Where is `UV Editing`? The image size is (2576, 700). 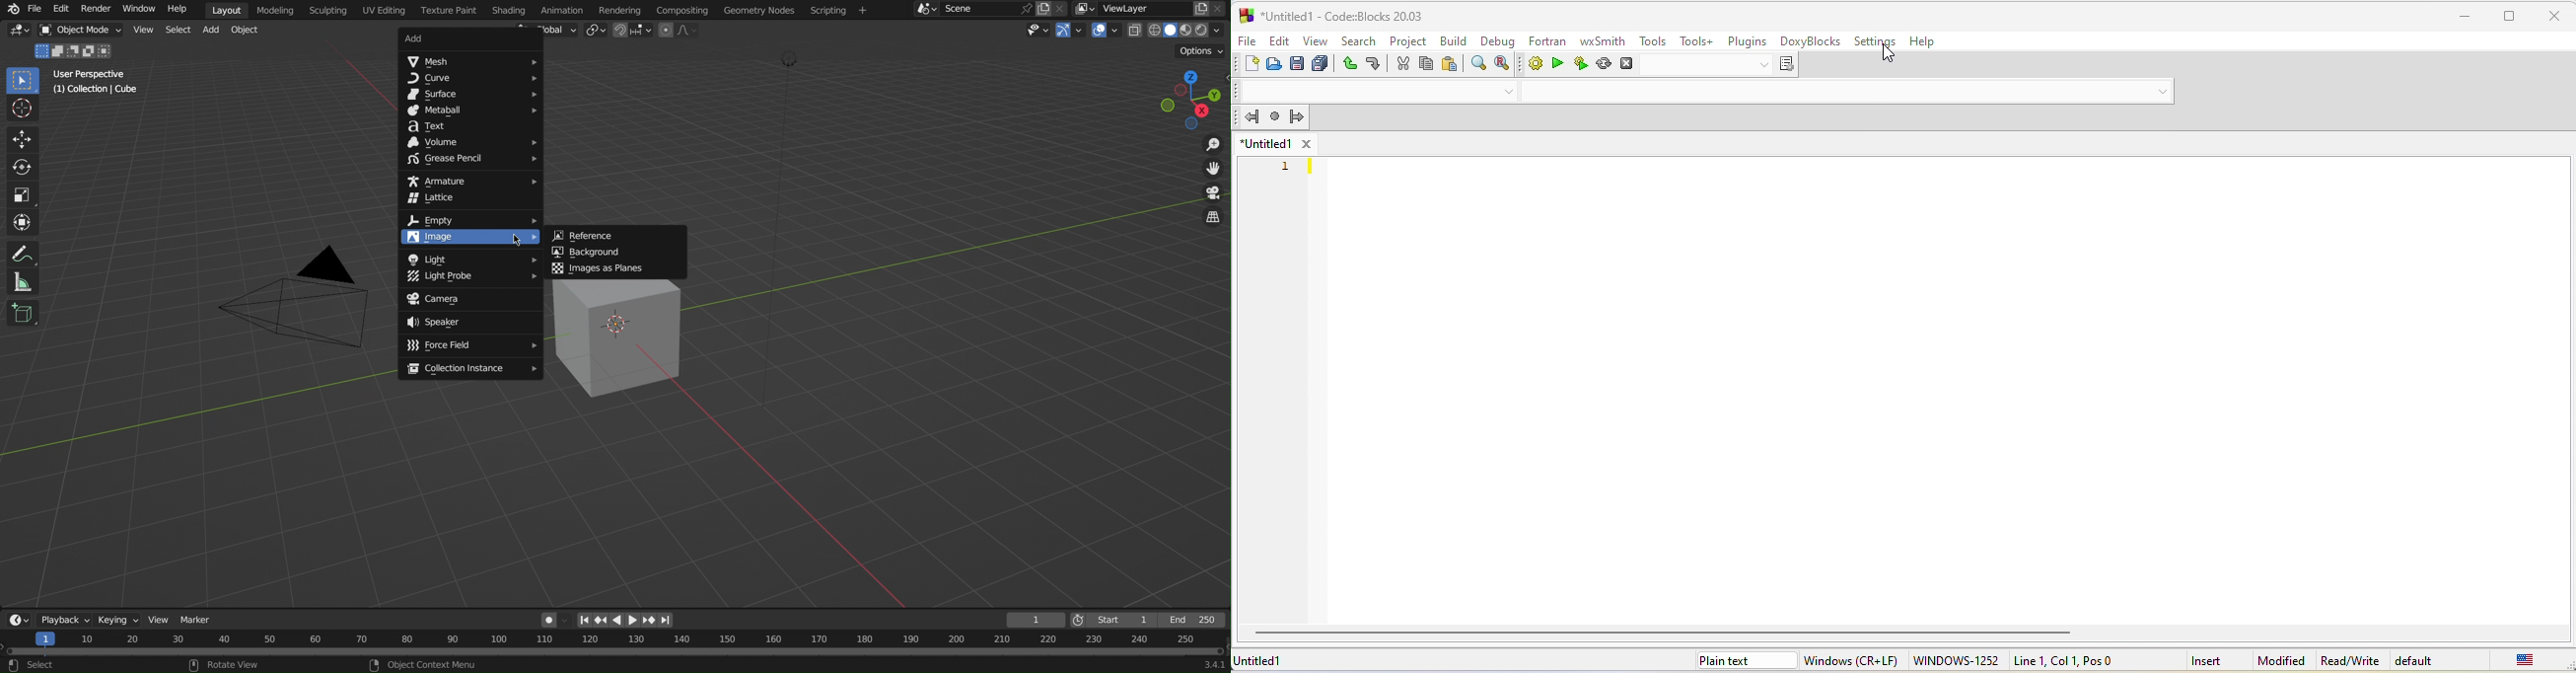 UV Editing is located at coordinates (382, 10).